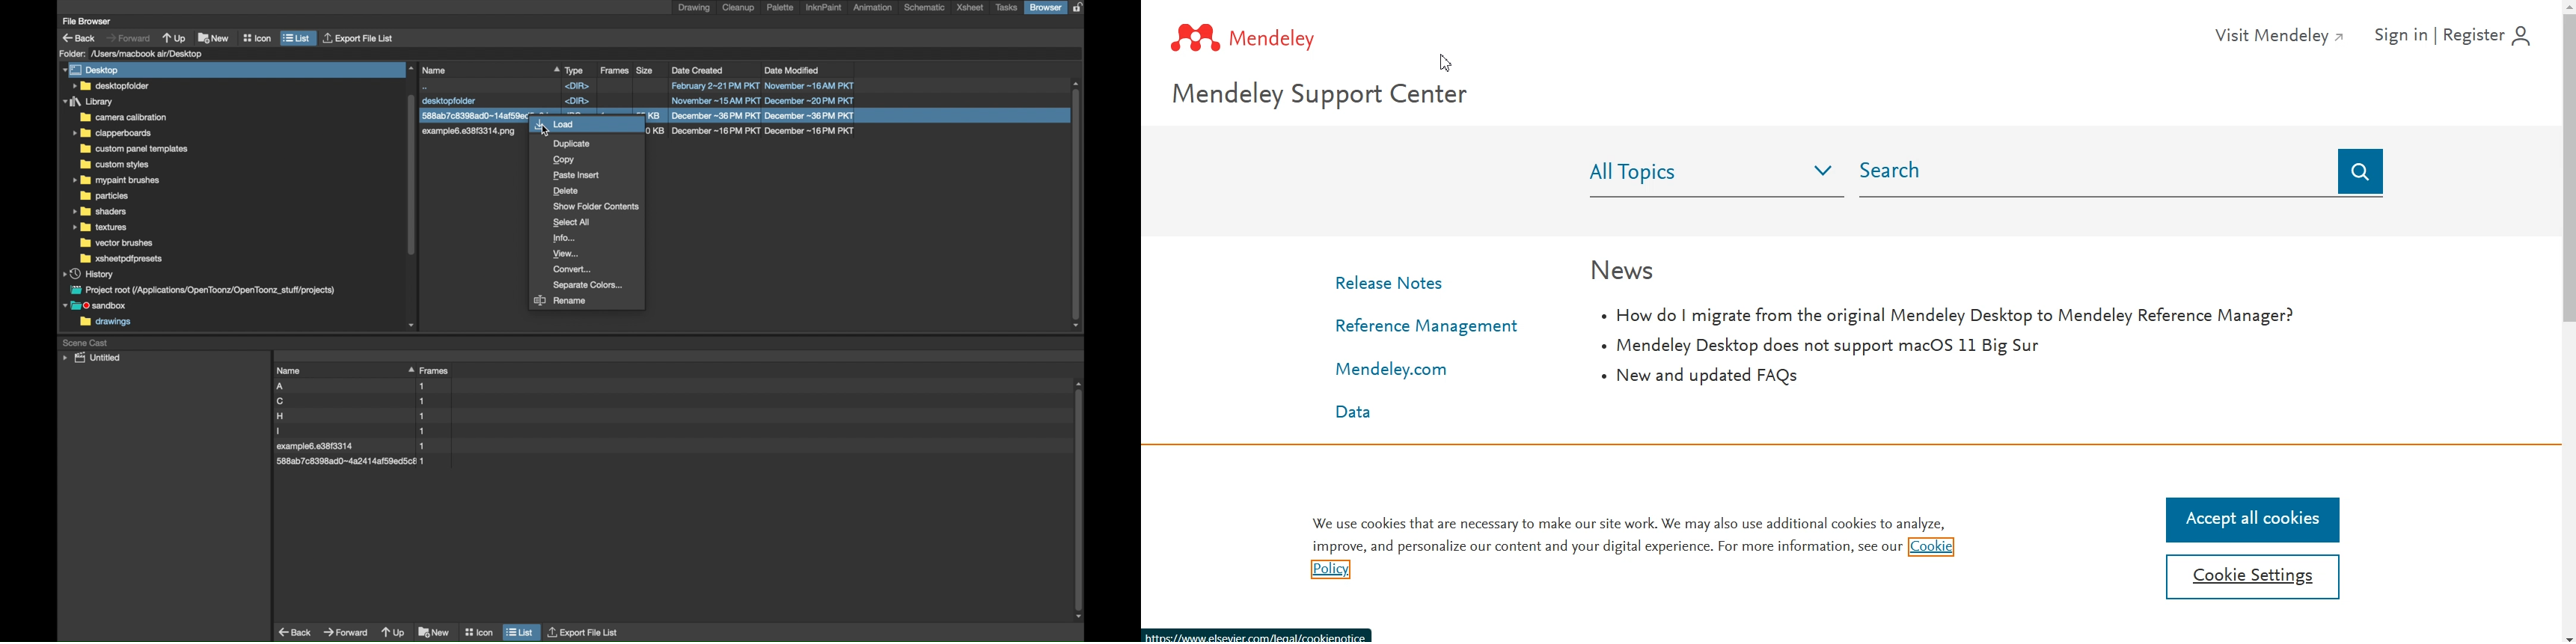 This screenshot has width=2576, height=644. I want to click on Reference management, so click(1425, 325).